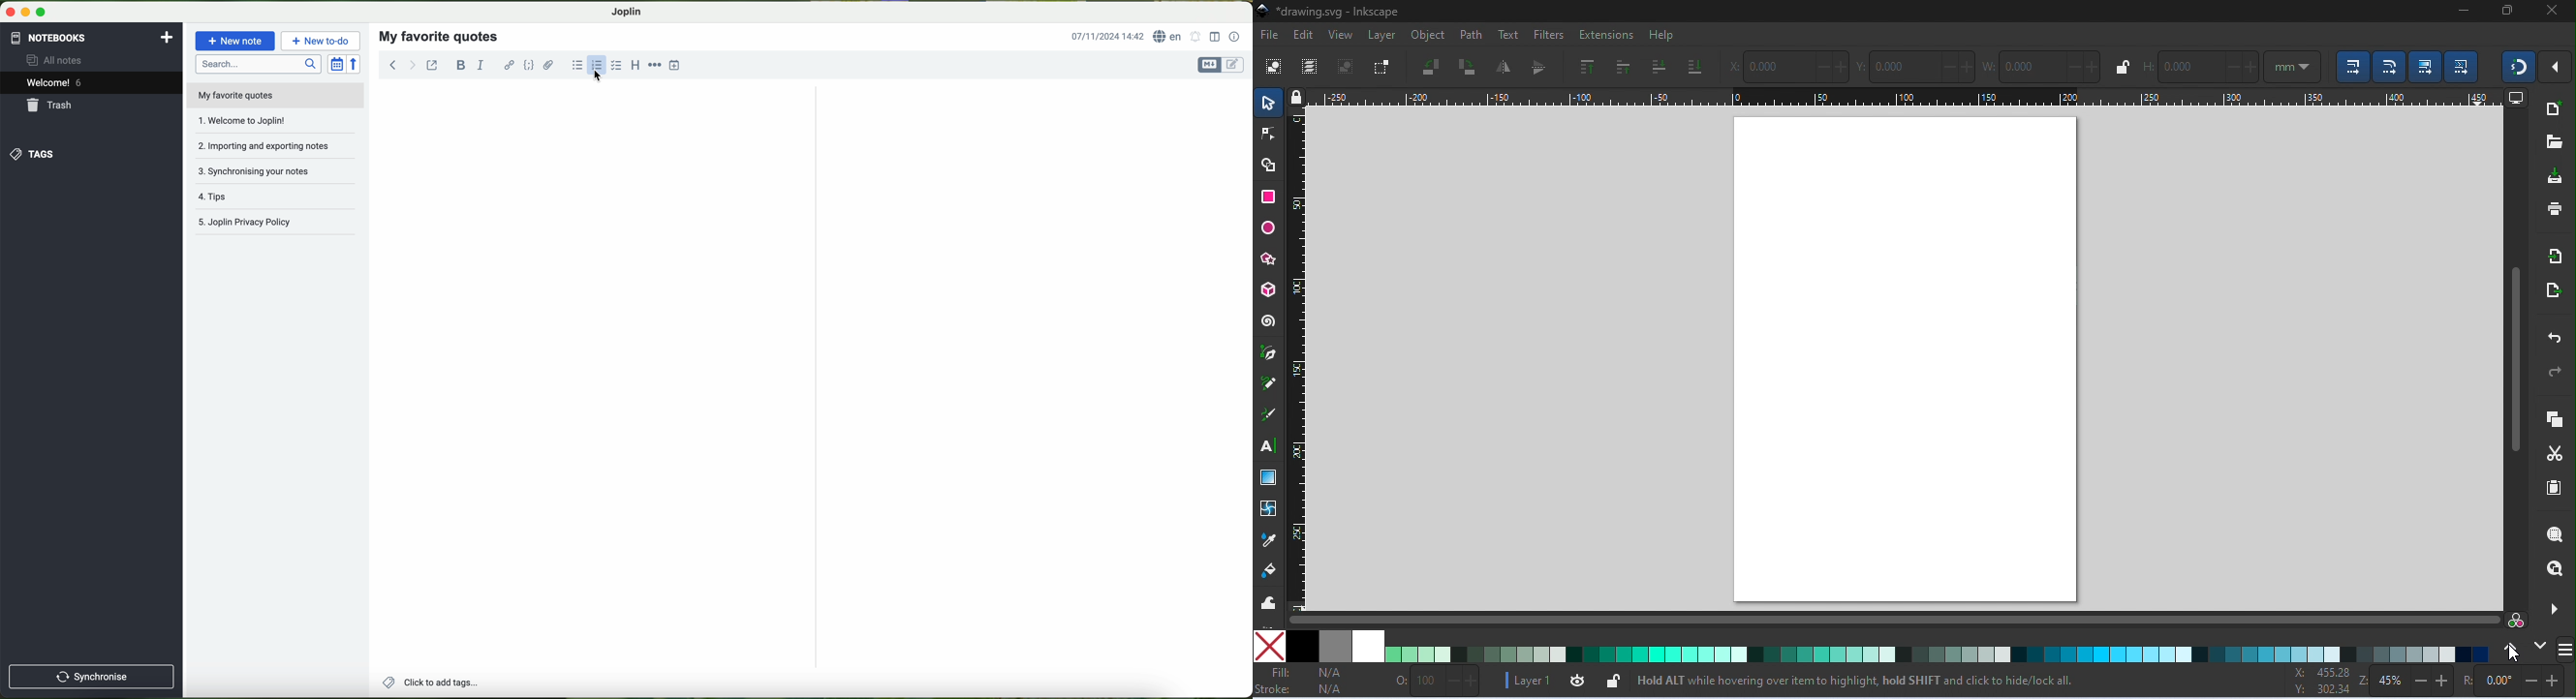  I want to click on synchronise button, so click(92, 677).